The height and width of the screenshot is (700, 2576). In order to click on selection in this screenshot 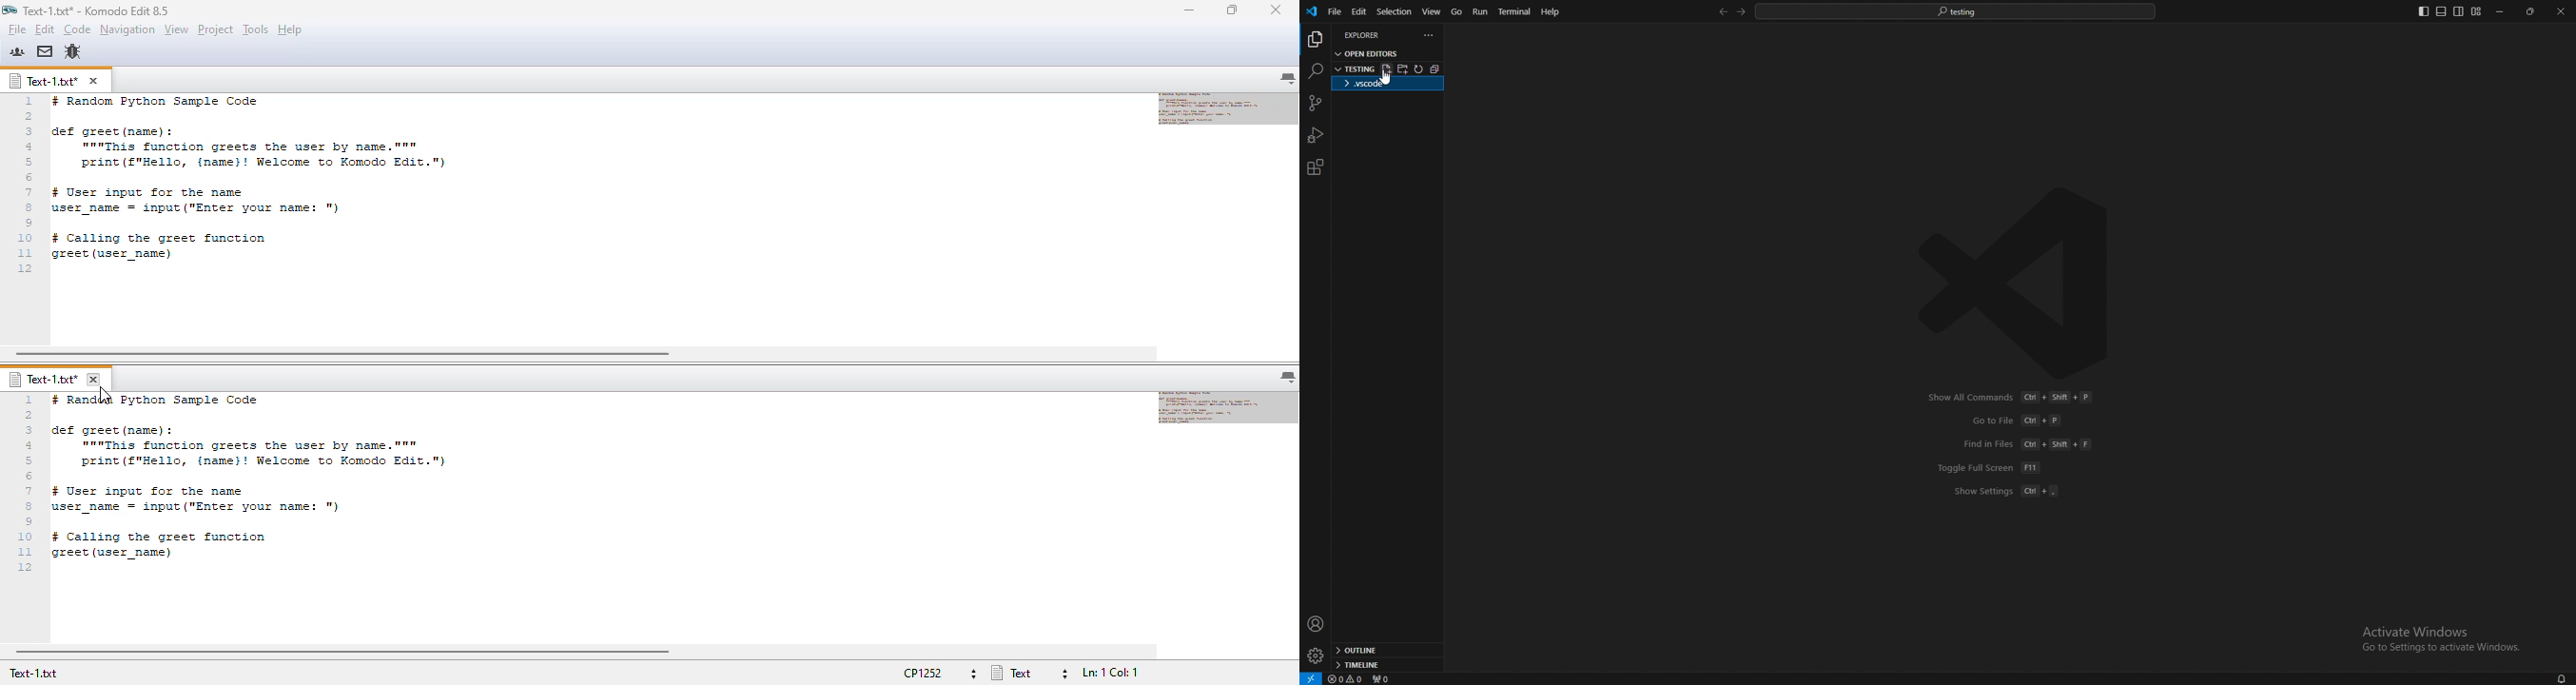, I will do `click(1394, 11)`.